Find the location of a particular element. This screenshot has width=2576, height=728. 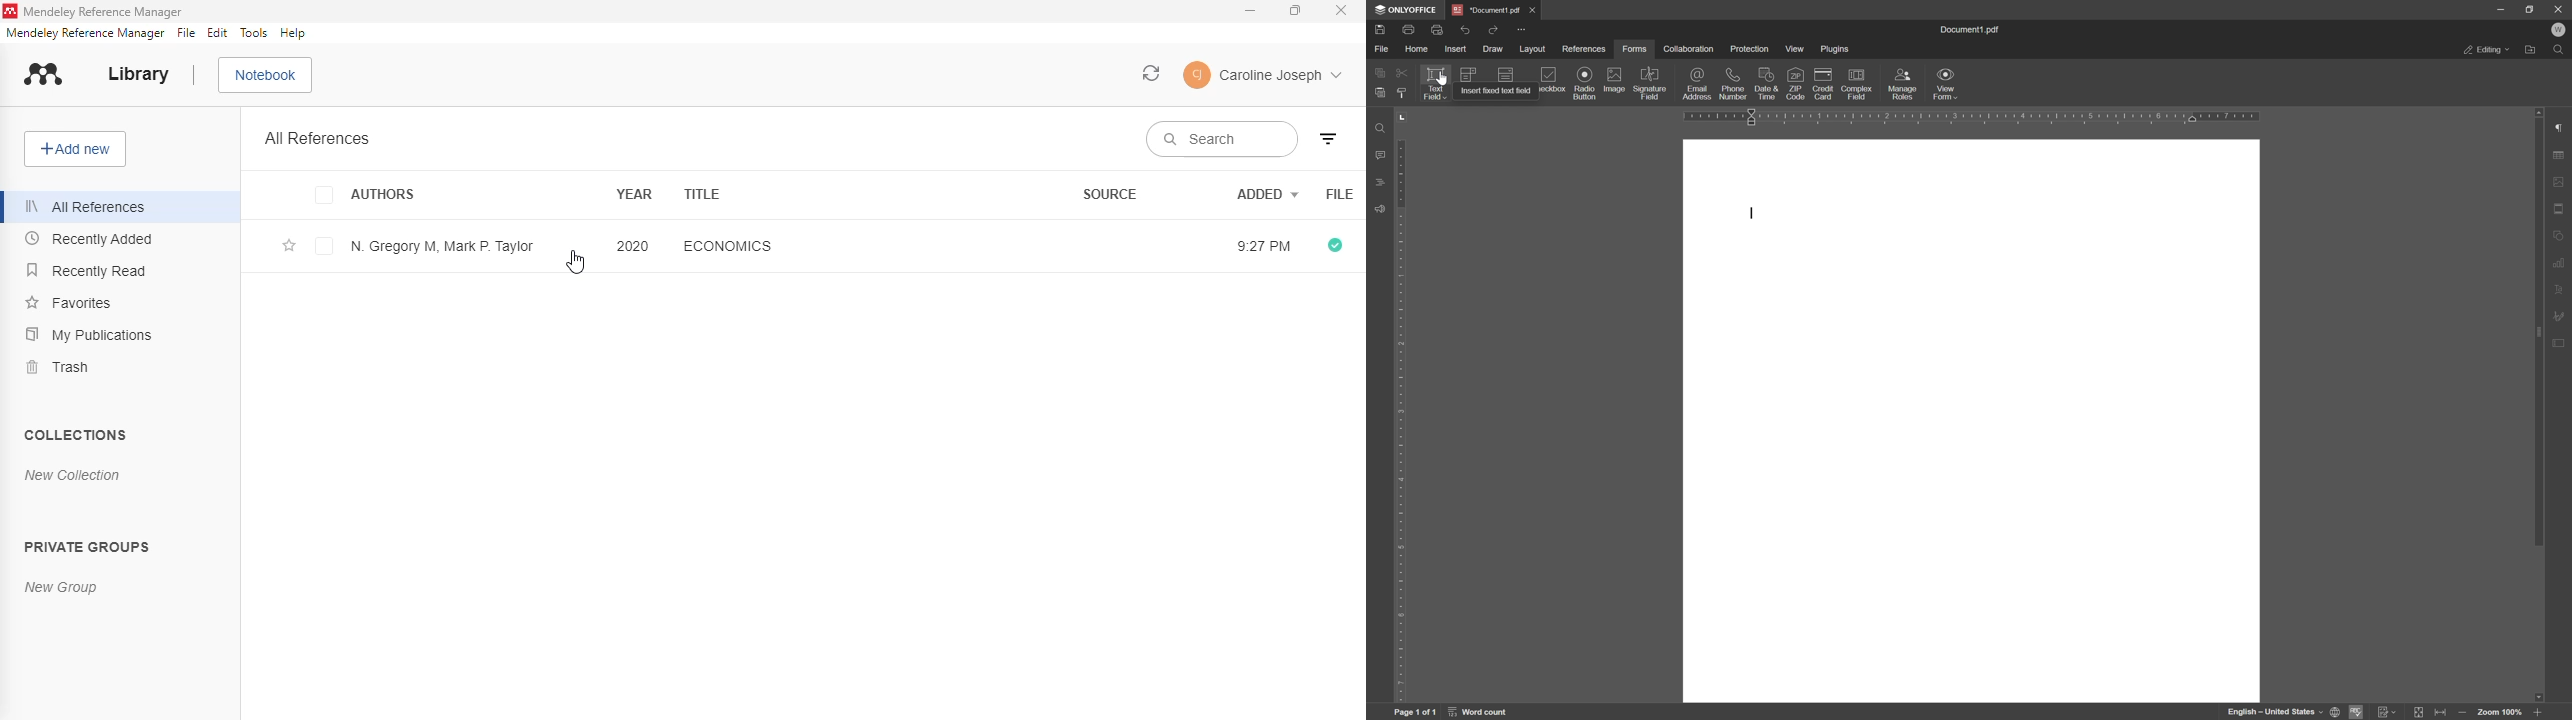

zoom in is located at coordinates (2540, 713).